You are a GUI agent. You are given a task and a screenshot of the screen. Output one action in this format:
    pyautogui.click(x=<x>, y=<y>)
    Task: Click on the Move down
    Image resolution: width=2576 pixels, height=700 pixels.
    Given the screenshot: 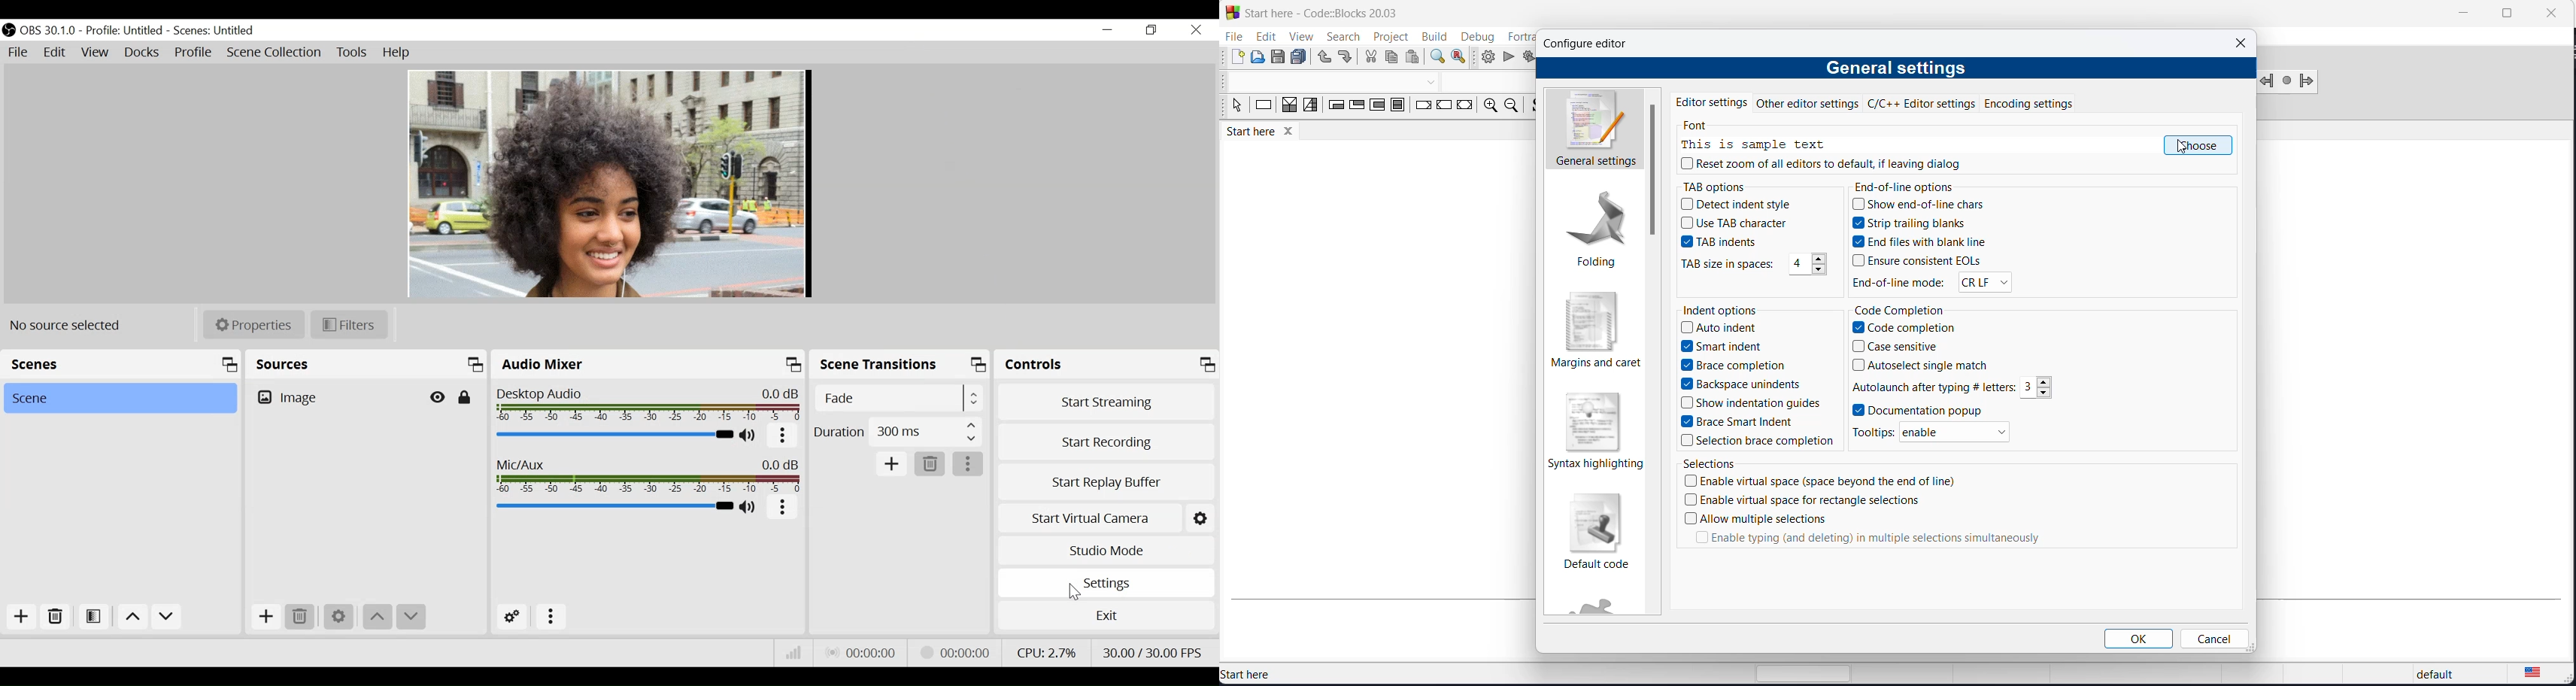 What is the action you would take?
    pyautogui.click(x=413, y=617)
    